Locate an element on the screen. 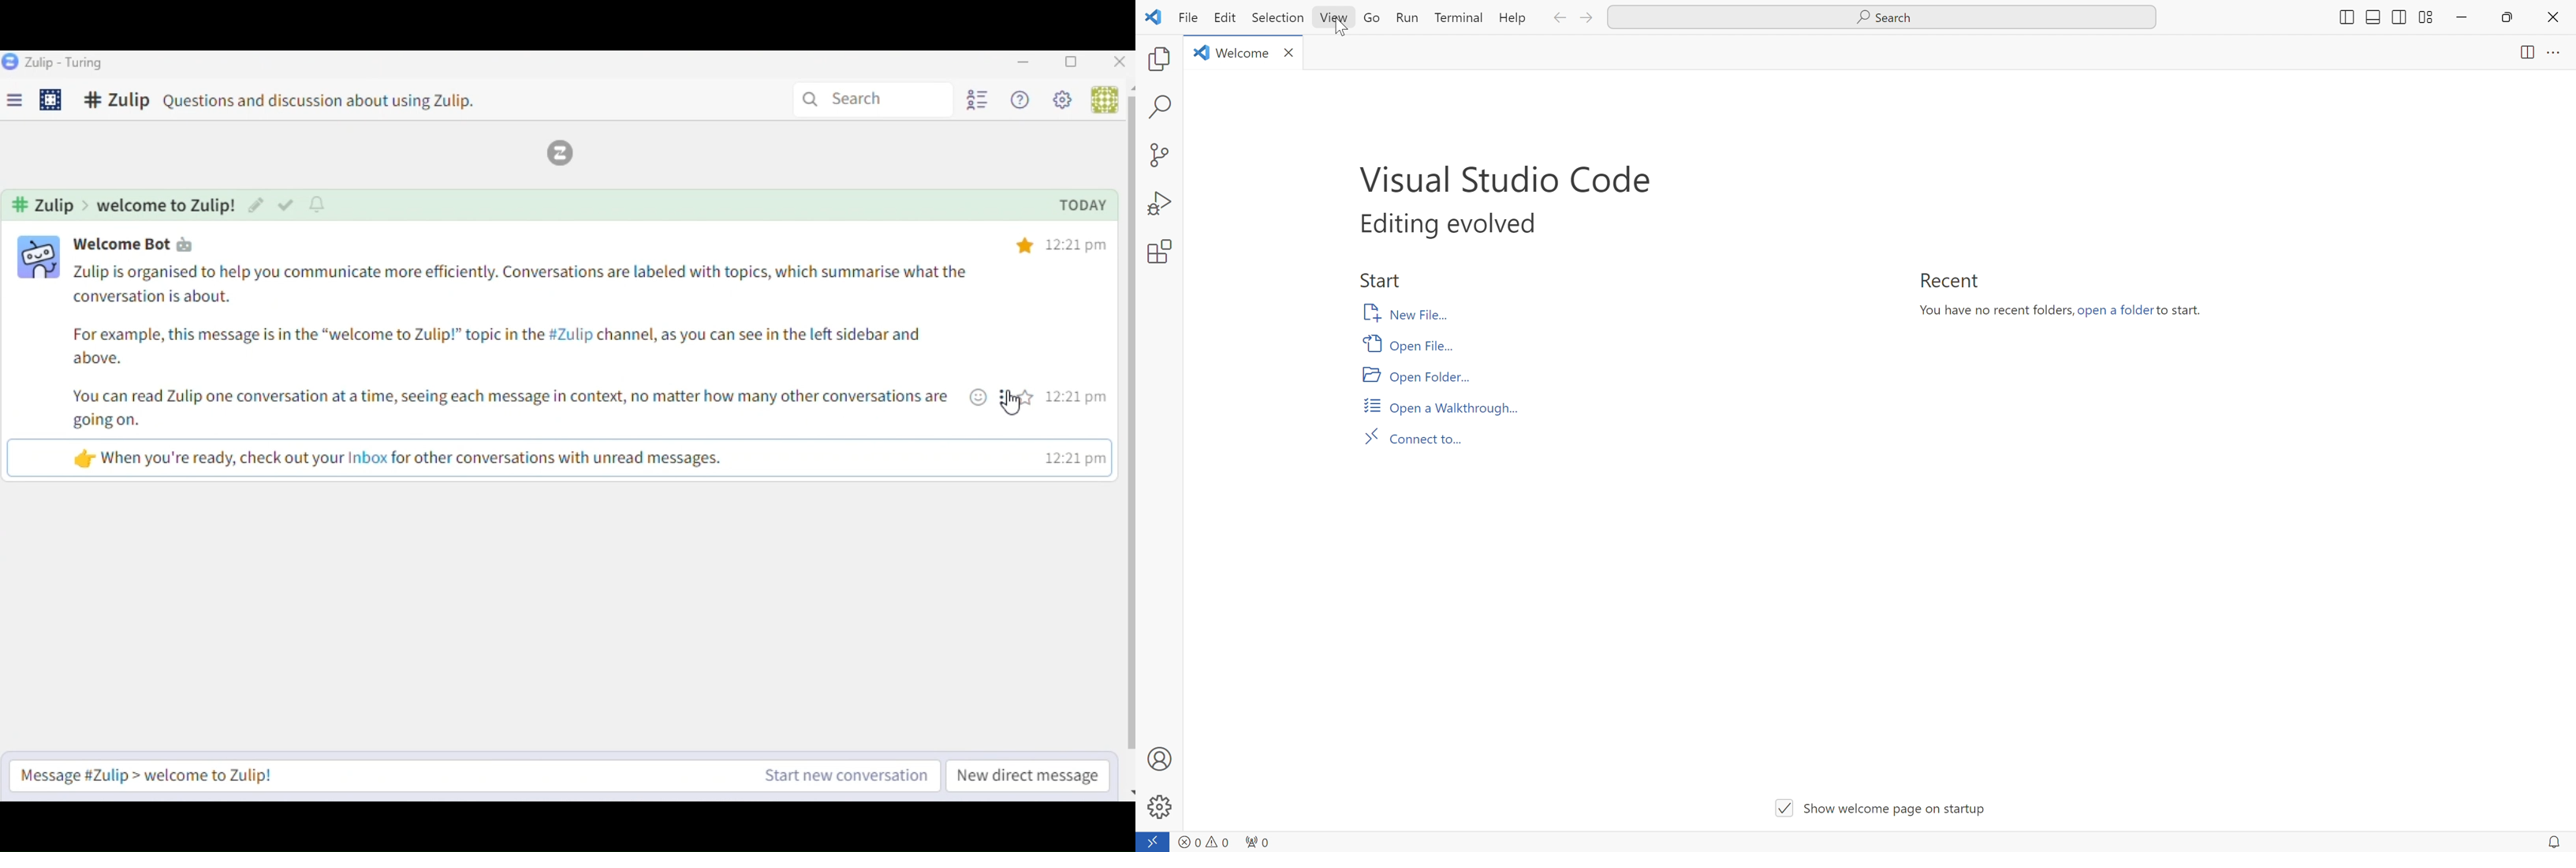 The width and height of the screenshot is (2576, 868). Selection is located at coordinates (1280, 21).